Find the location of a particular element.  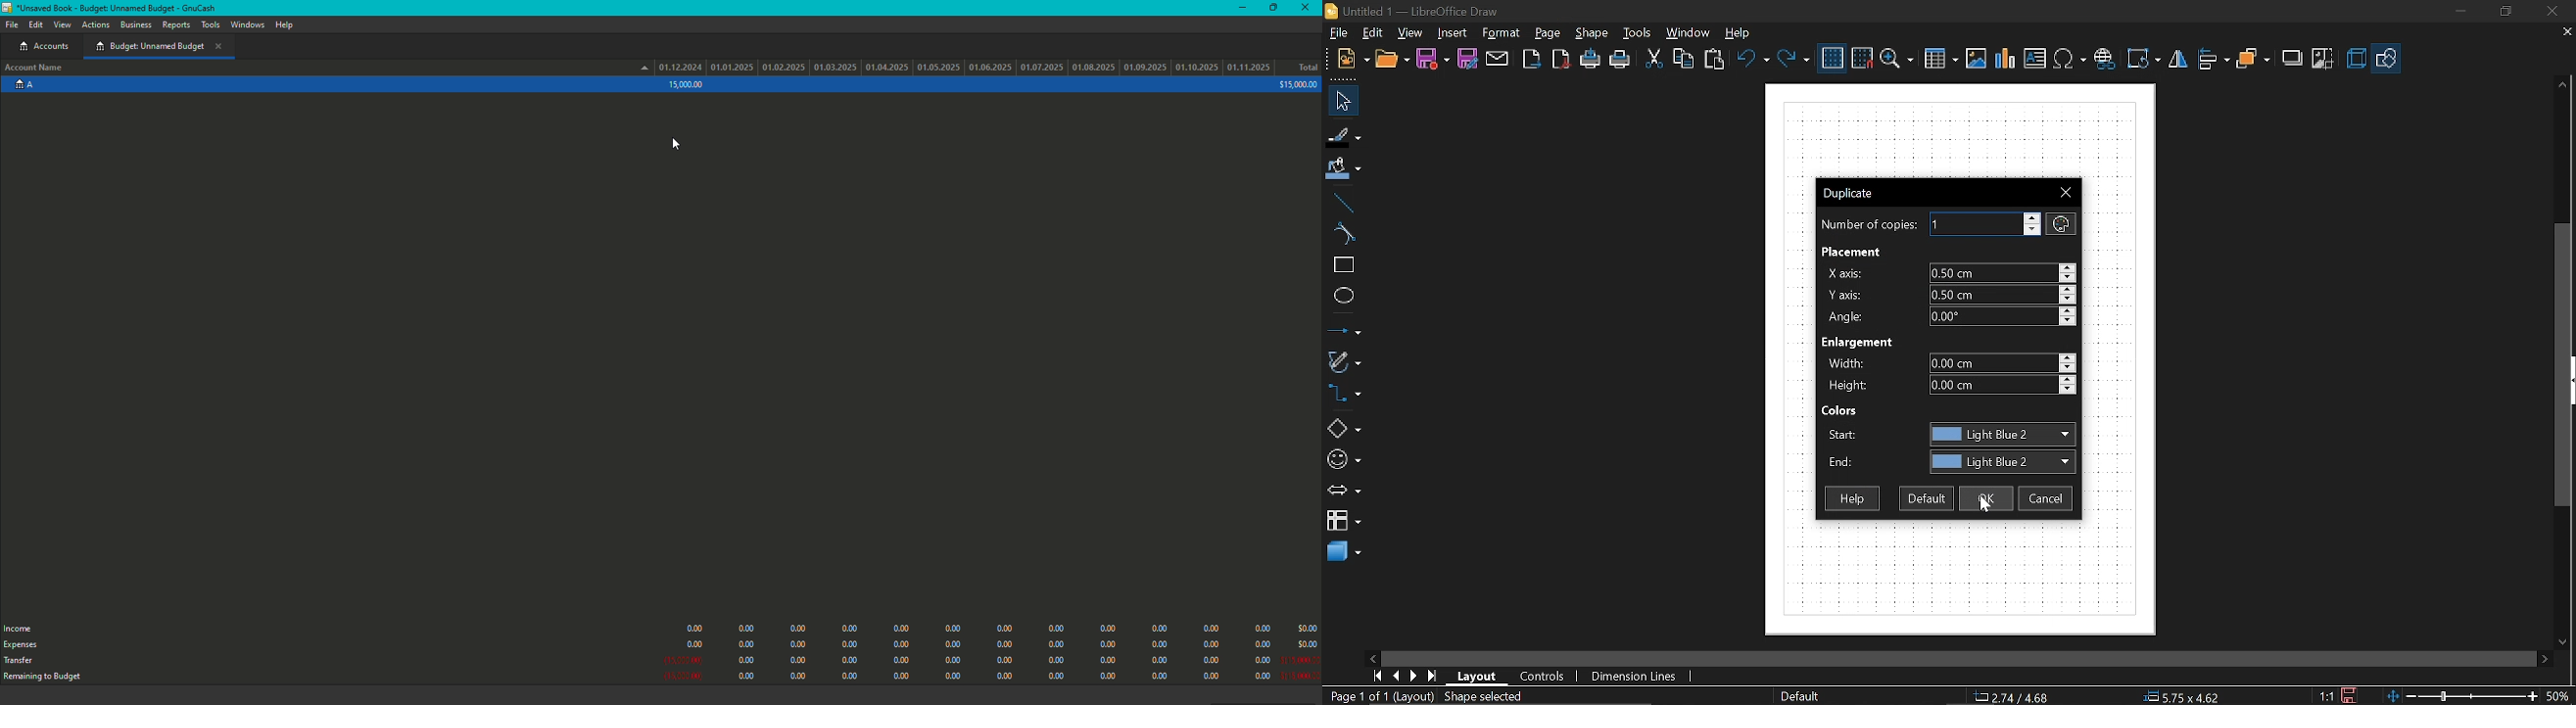

Y axis is located at coordinates (1847, 295).